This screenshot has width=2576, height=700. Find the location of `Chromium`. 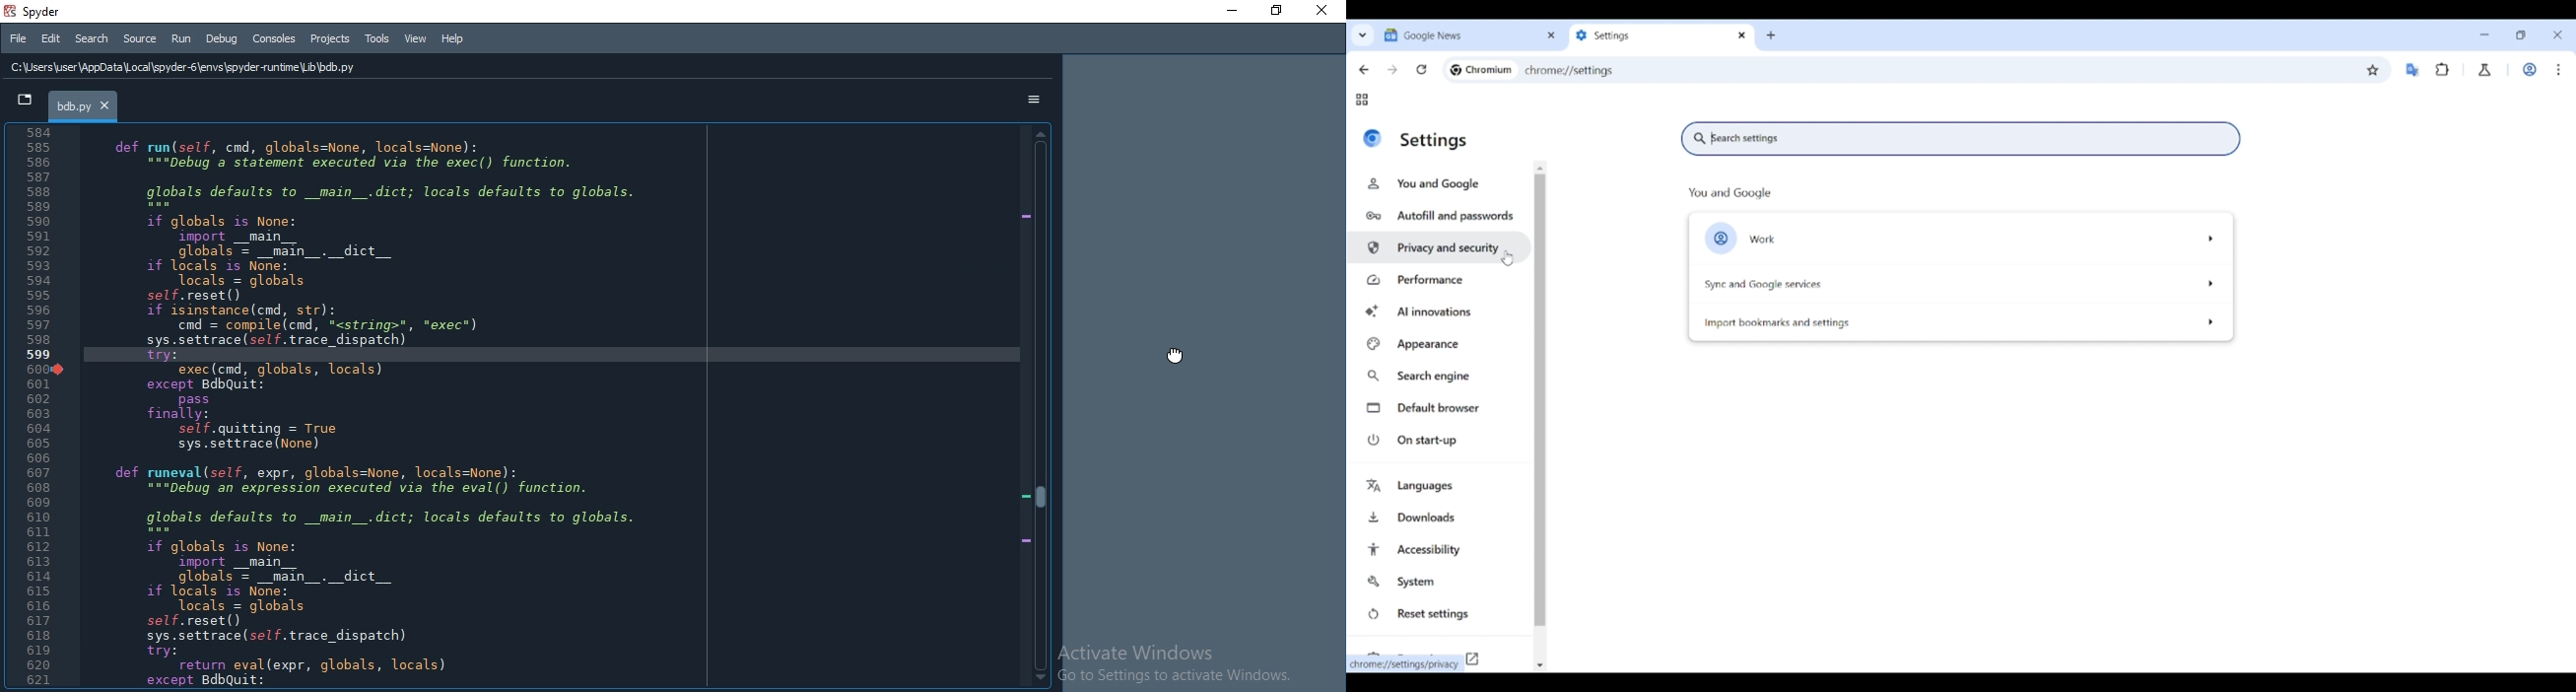

Chromium is located at coordinates (1489, 69).